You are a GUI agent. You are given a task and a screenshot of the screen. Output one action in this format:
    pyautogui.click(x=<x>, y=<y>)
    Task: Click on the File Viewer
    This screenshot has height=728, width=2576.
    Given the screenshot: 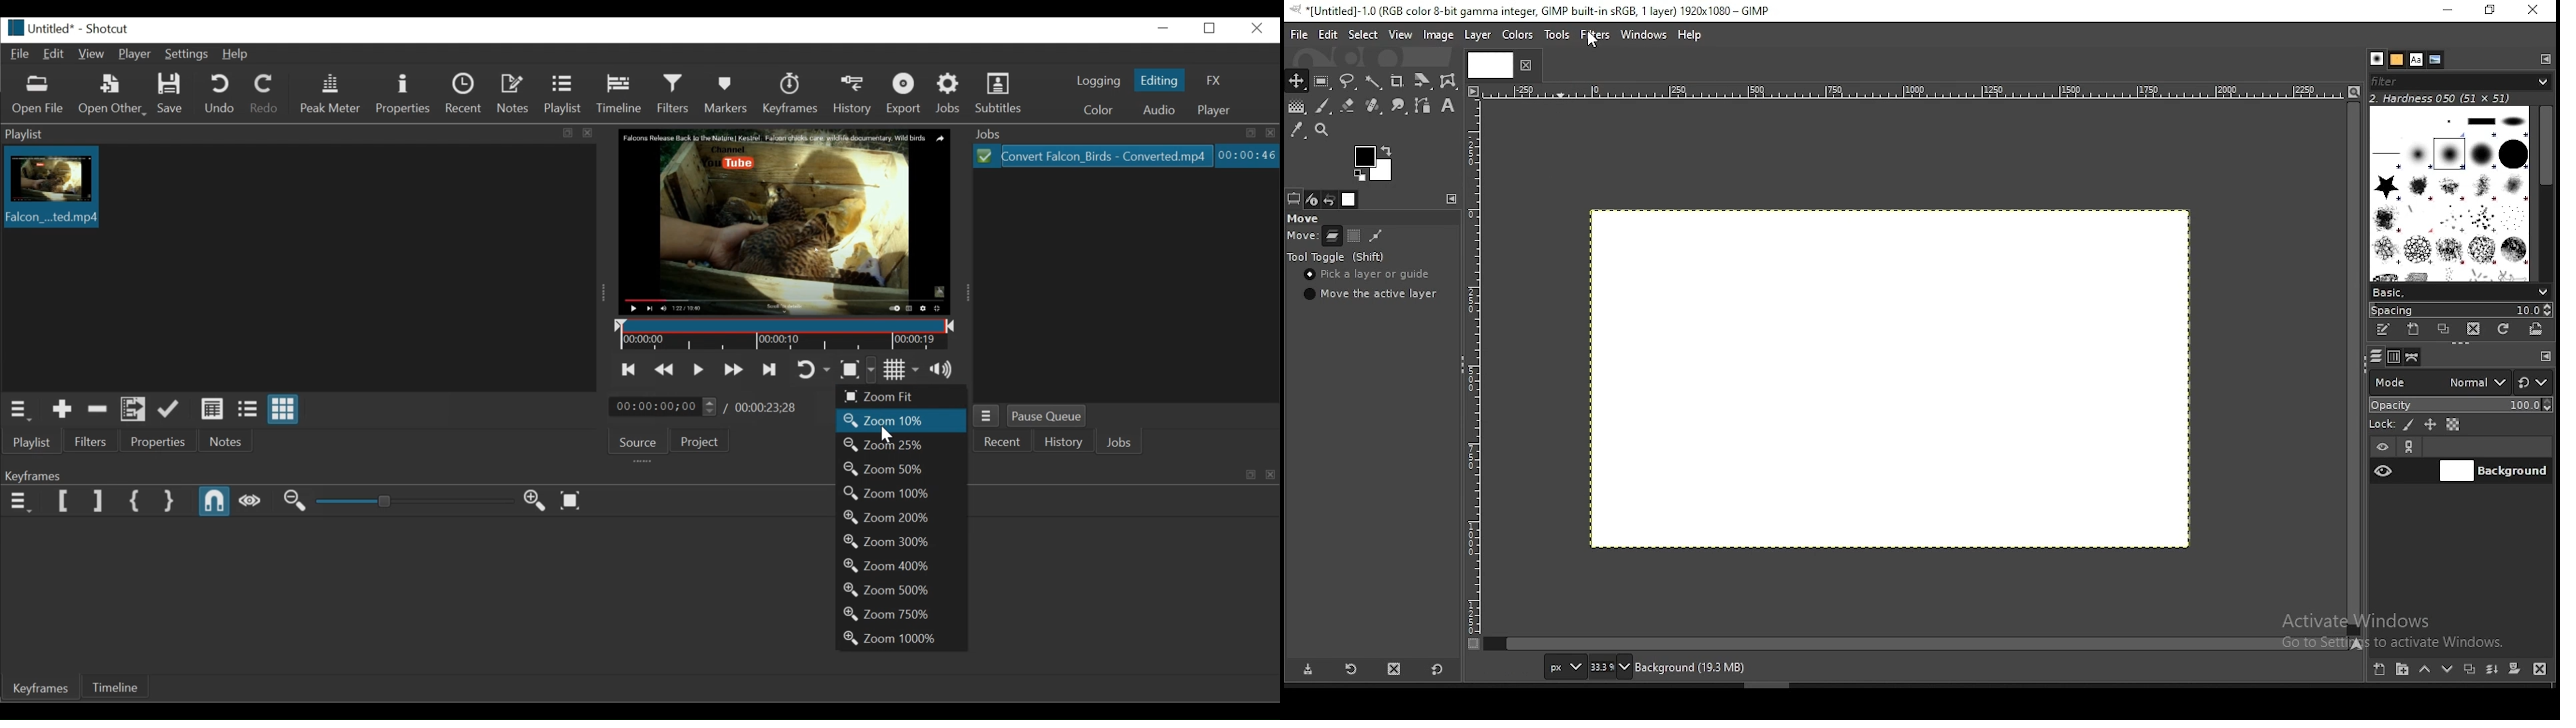 What is the action you would take?
    pyautogui.click(x=1123, y=285)
    